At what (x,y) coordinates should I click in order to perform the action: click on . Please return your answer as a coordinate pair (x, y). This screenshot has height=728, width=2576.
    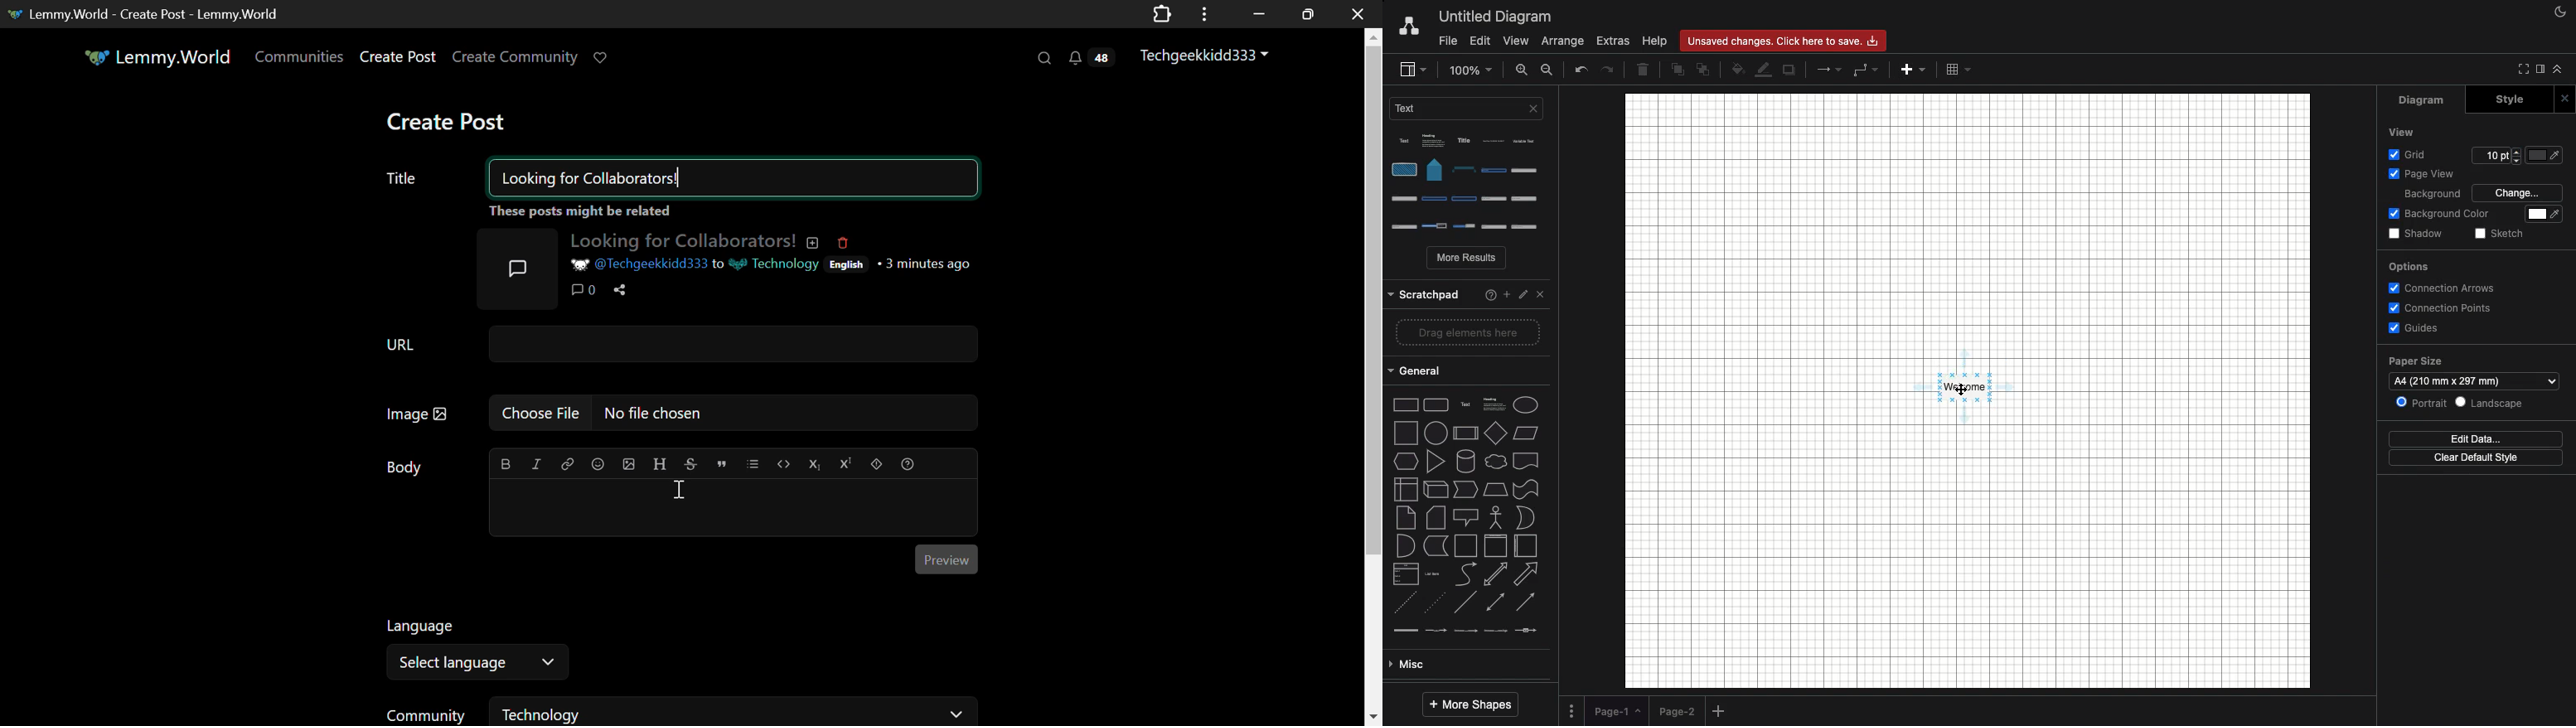
    Looking at the image, I should click on (2503, 404).